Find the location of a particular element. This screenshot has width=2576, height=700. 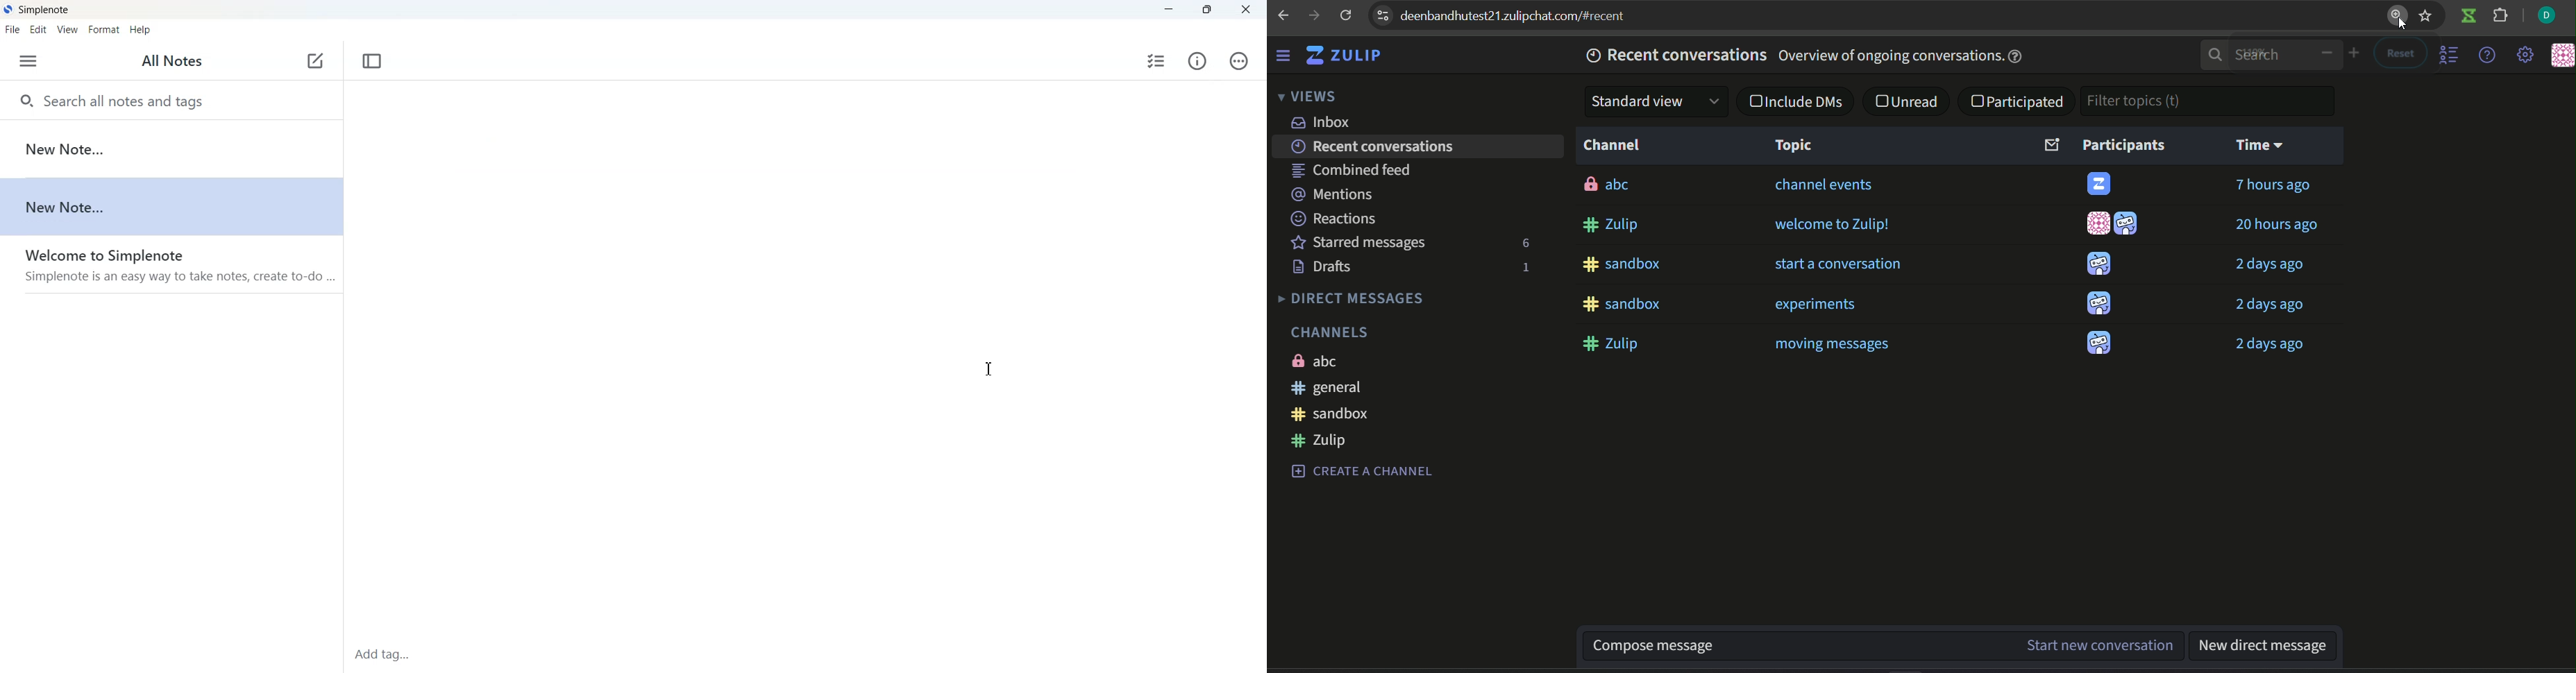

Search all notes and tags is located at coordinates (172, 99).